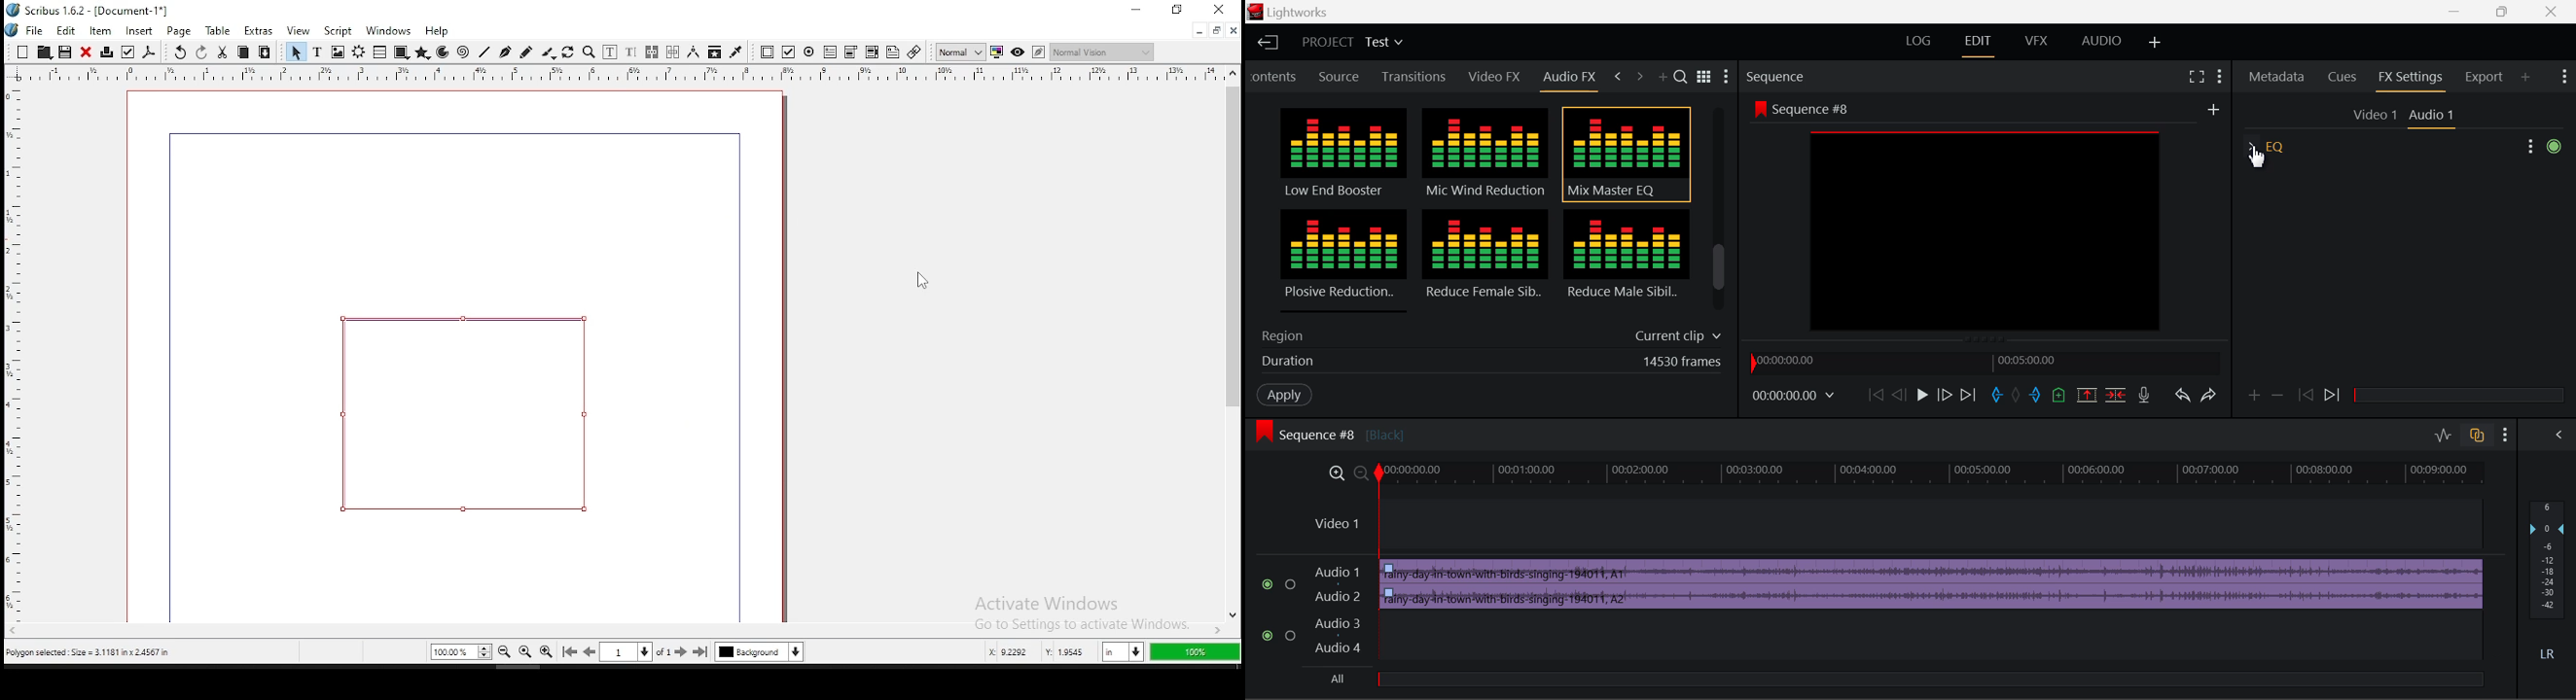 The image size is (2576, 700). I want to click on new, so click(22, 51).